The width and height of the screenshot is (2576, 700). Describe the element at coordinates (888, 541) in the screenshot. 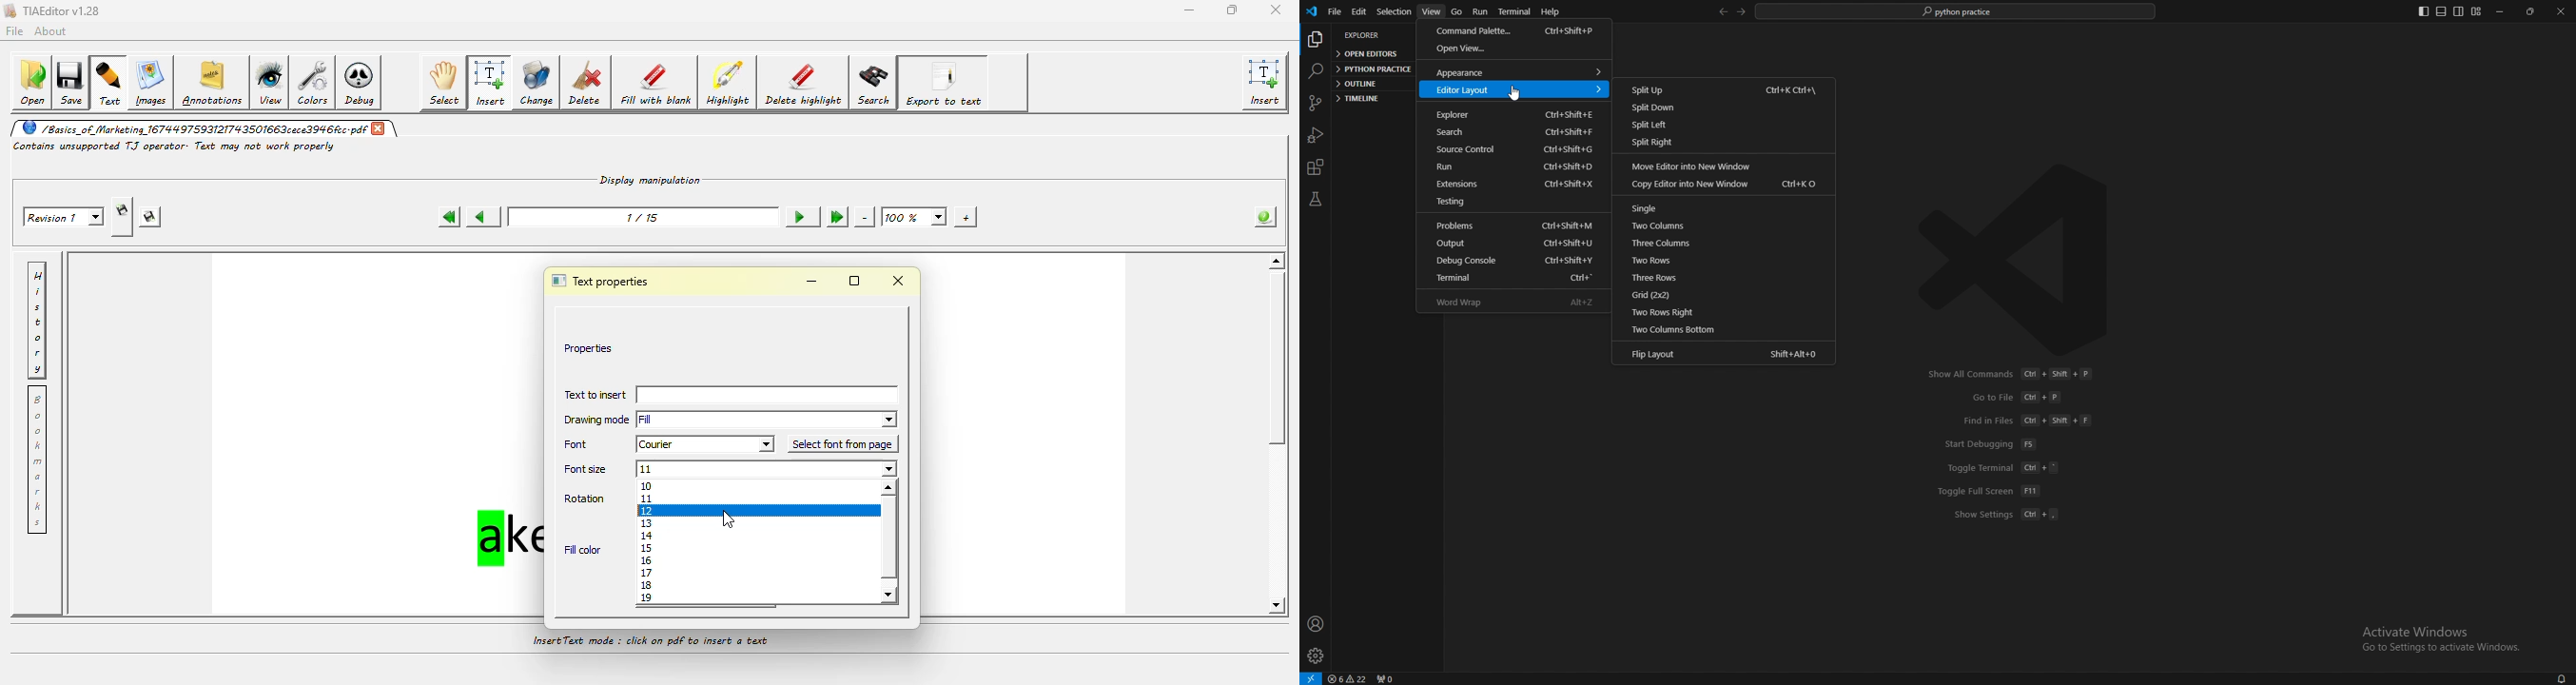

I see `scroll bar` at that location.